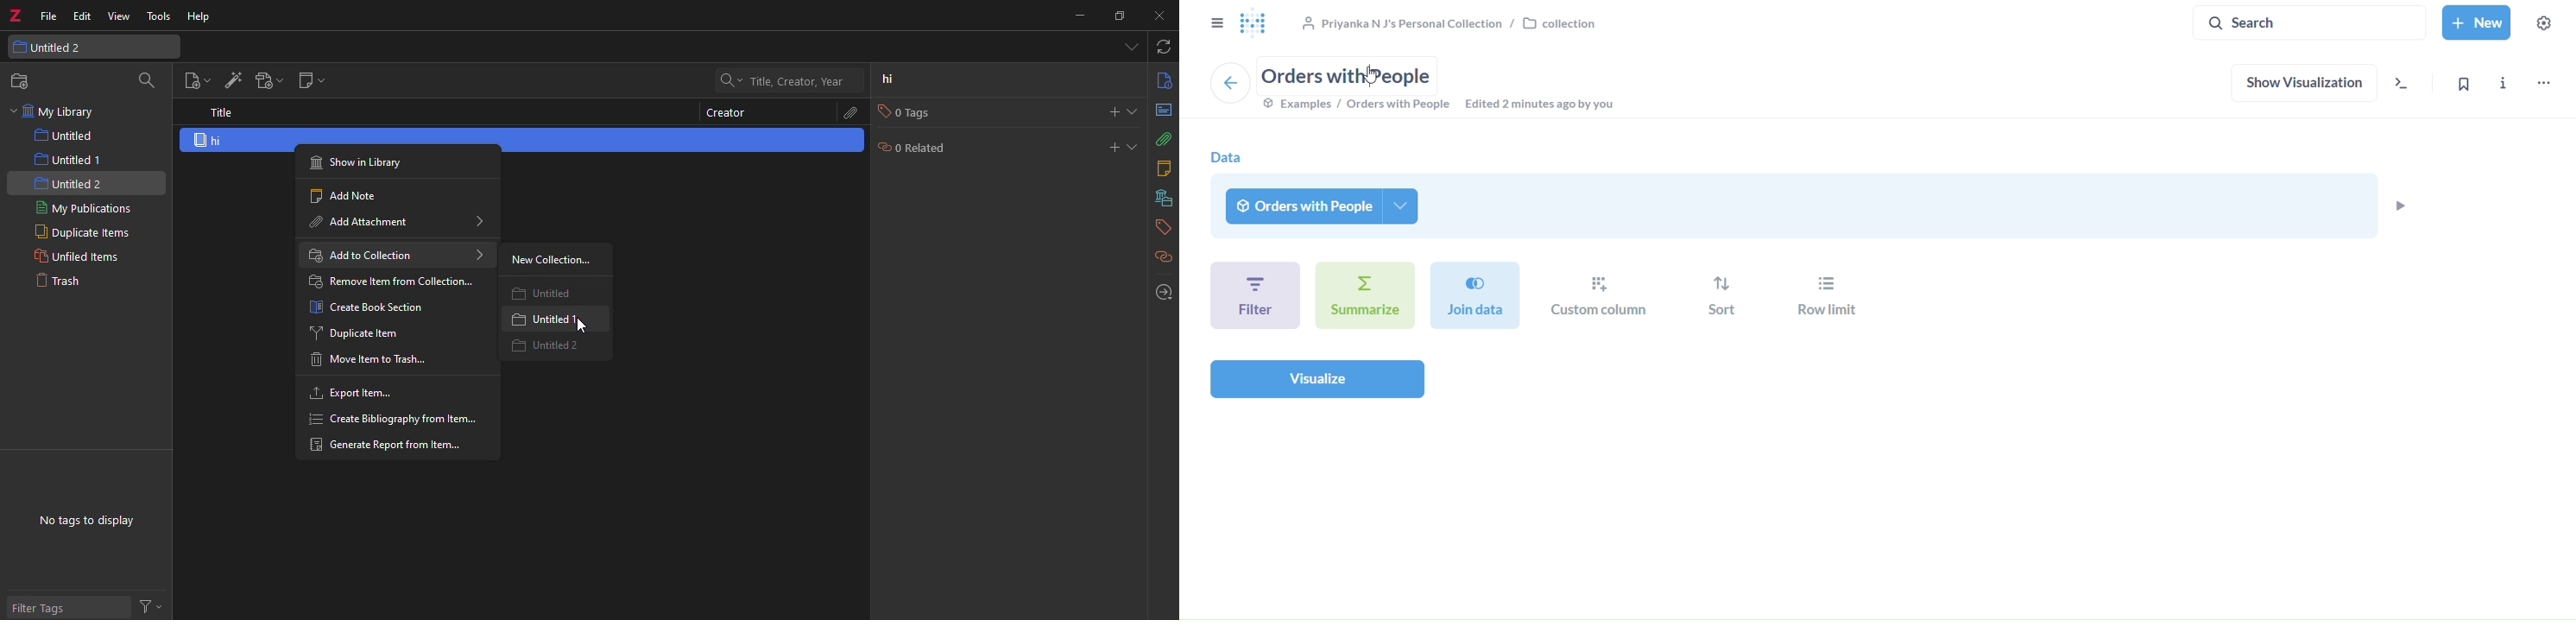 This screenshot has height=644, width=2576. What do you see at coordinates (1255, 23) in the screenshot?
I see `logo` at bounding box center [1255, 23].